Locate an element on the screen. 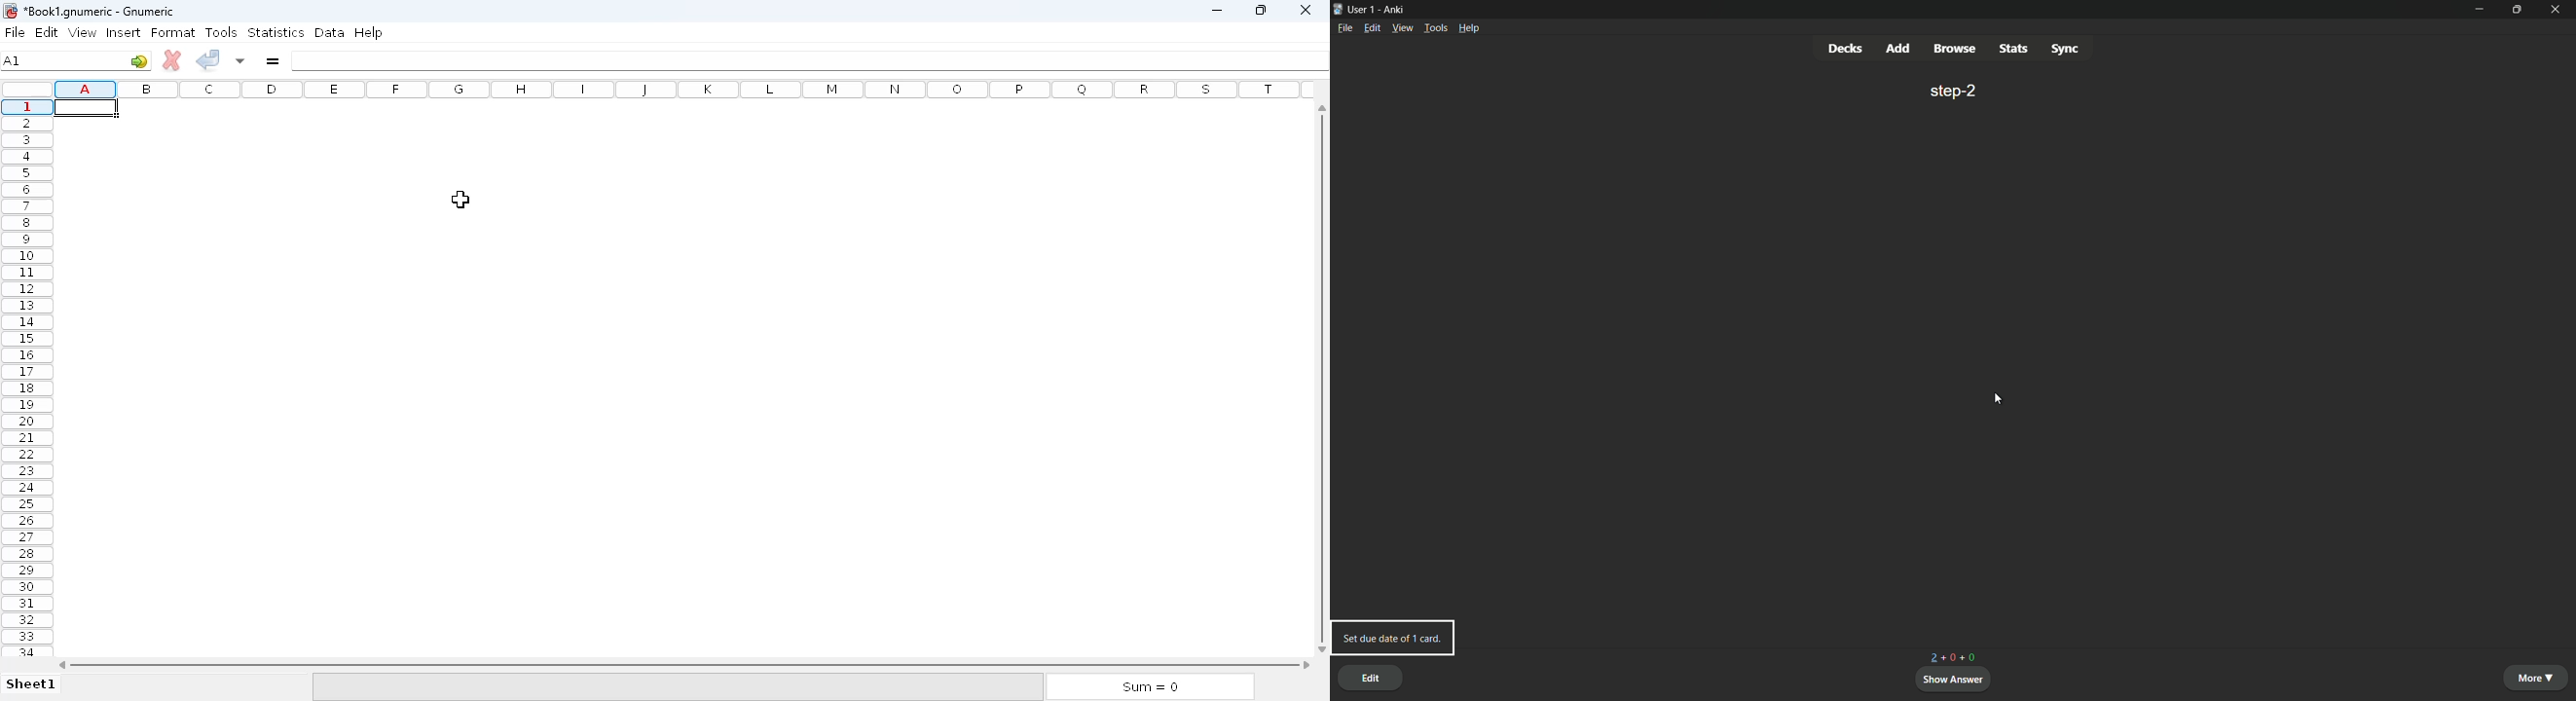 The width and height of the screenshot is (2576, 728). view is located at coordinates (82, 32).